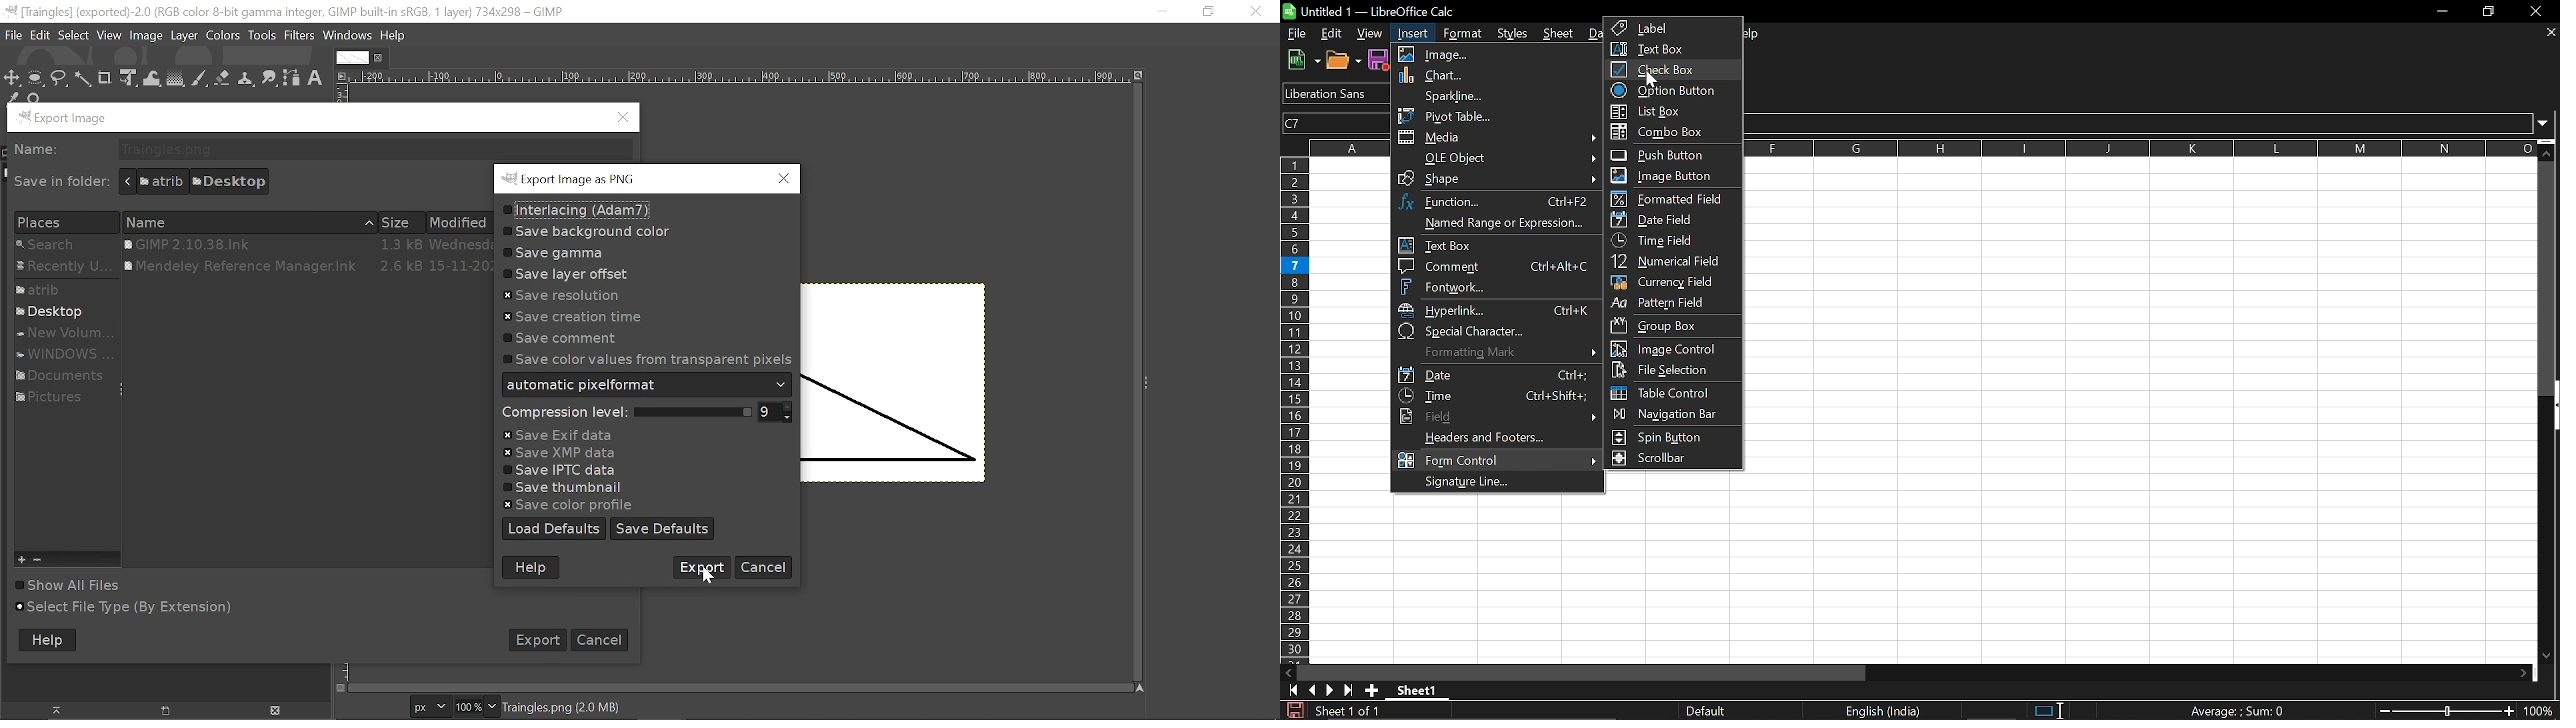 This screenshot has width=2576, height=728. Describe the element at coordinates (1561, 34) in the screenshot. I see `Sheet` at that location.